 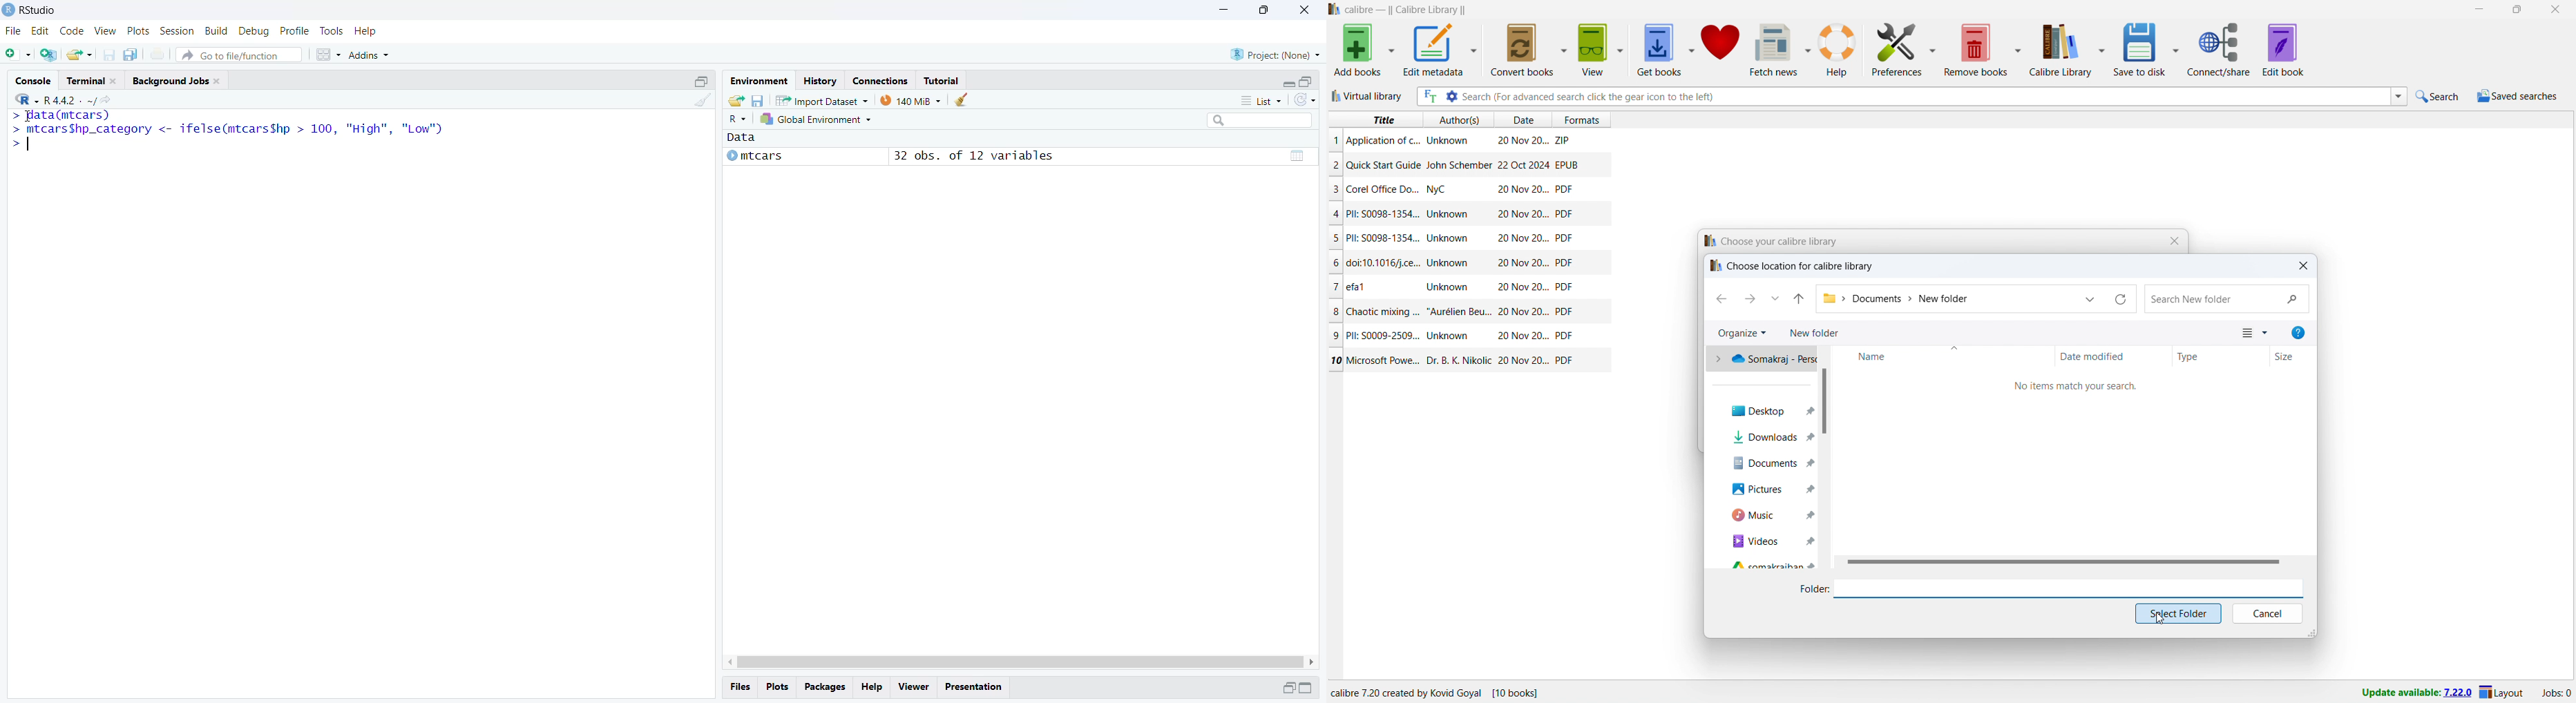 I want to click on previous folder, so click(x=1721, y=299).